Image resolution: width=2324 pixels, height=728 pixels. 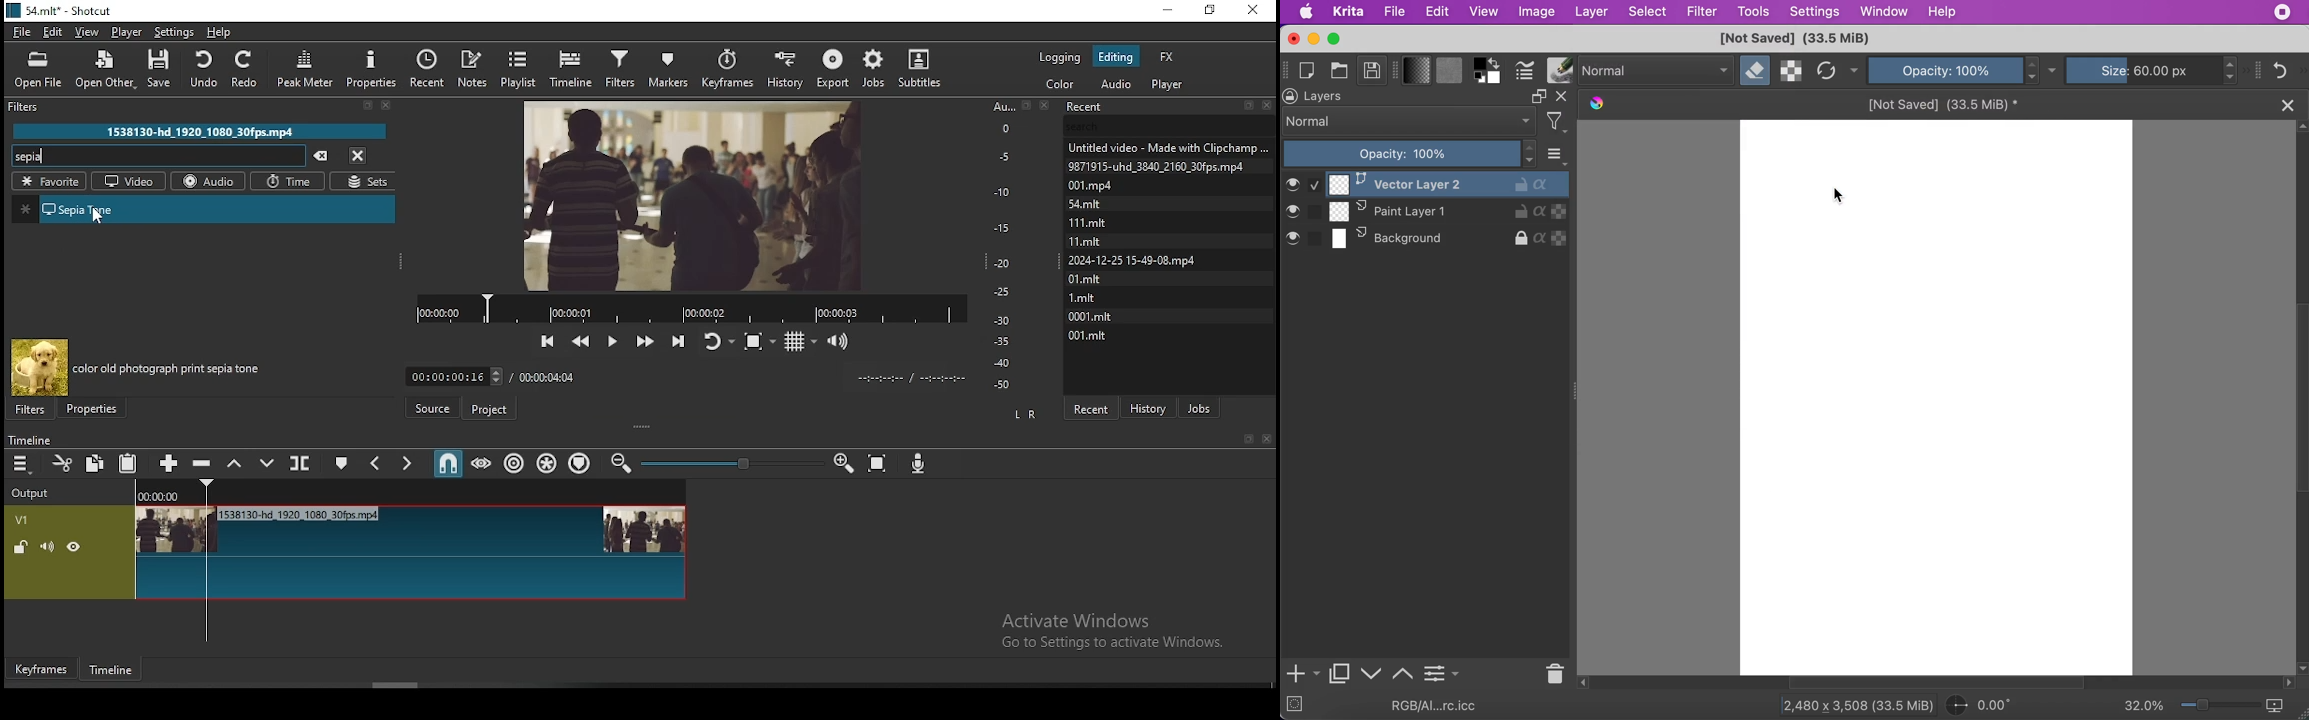 I want to click on Filter, so click(x=202, y=109).